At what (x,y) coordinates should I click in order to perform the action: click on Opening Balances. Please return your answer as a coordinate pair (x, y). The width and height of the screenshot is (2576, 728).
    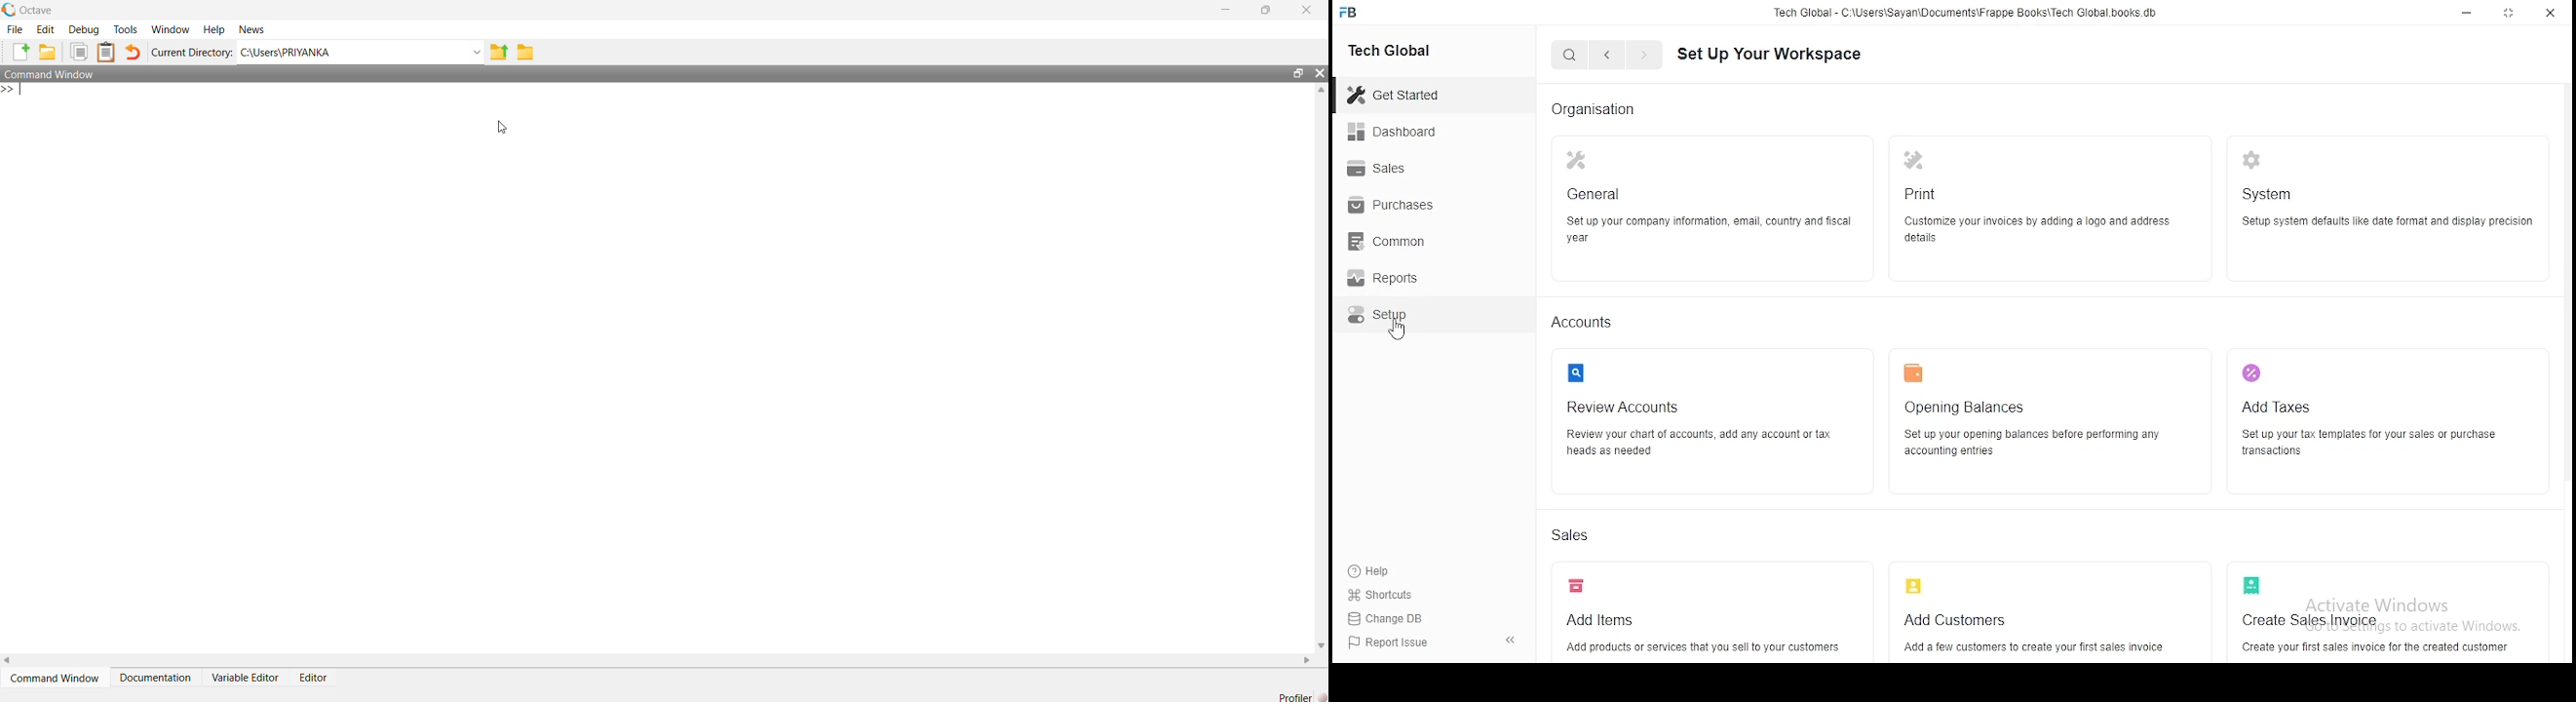
    Looking at the image, I should click on (2042, 417).